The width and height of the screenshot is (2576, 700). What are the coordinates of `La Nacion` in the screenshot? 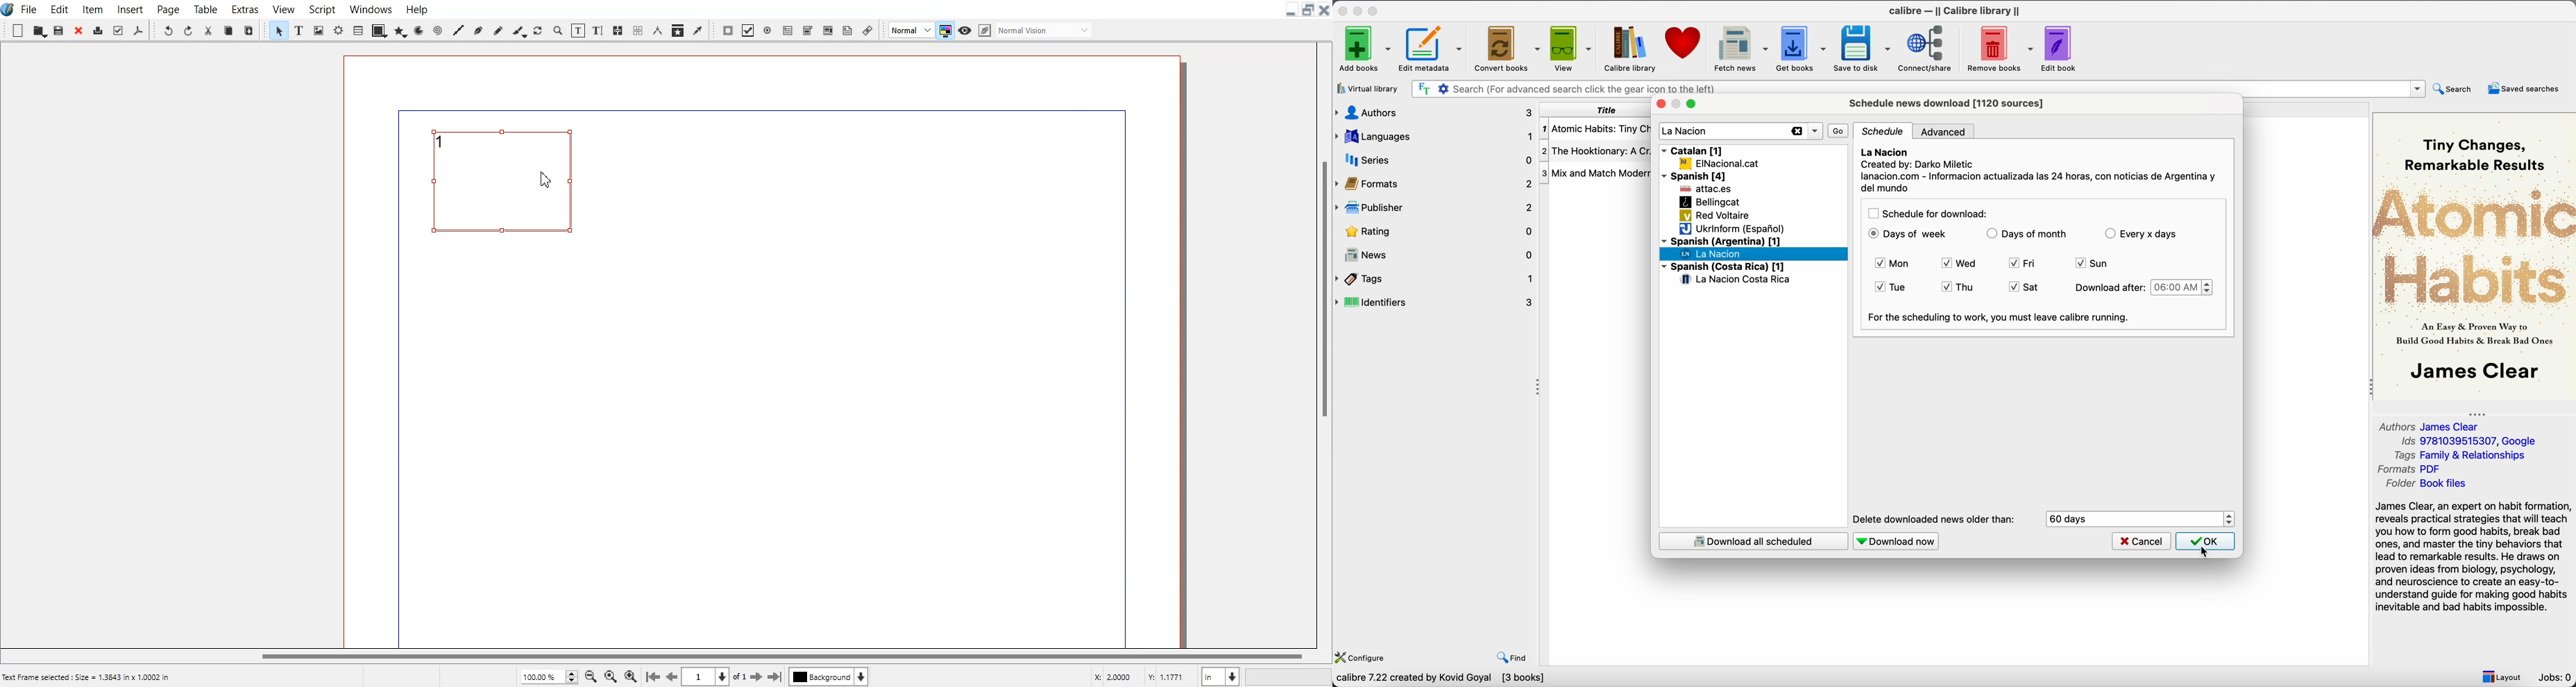 It's located at (1687, 132).